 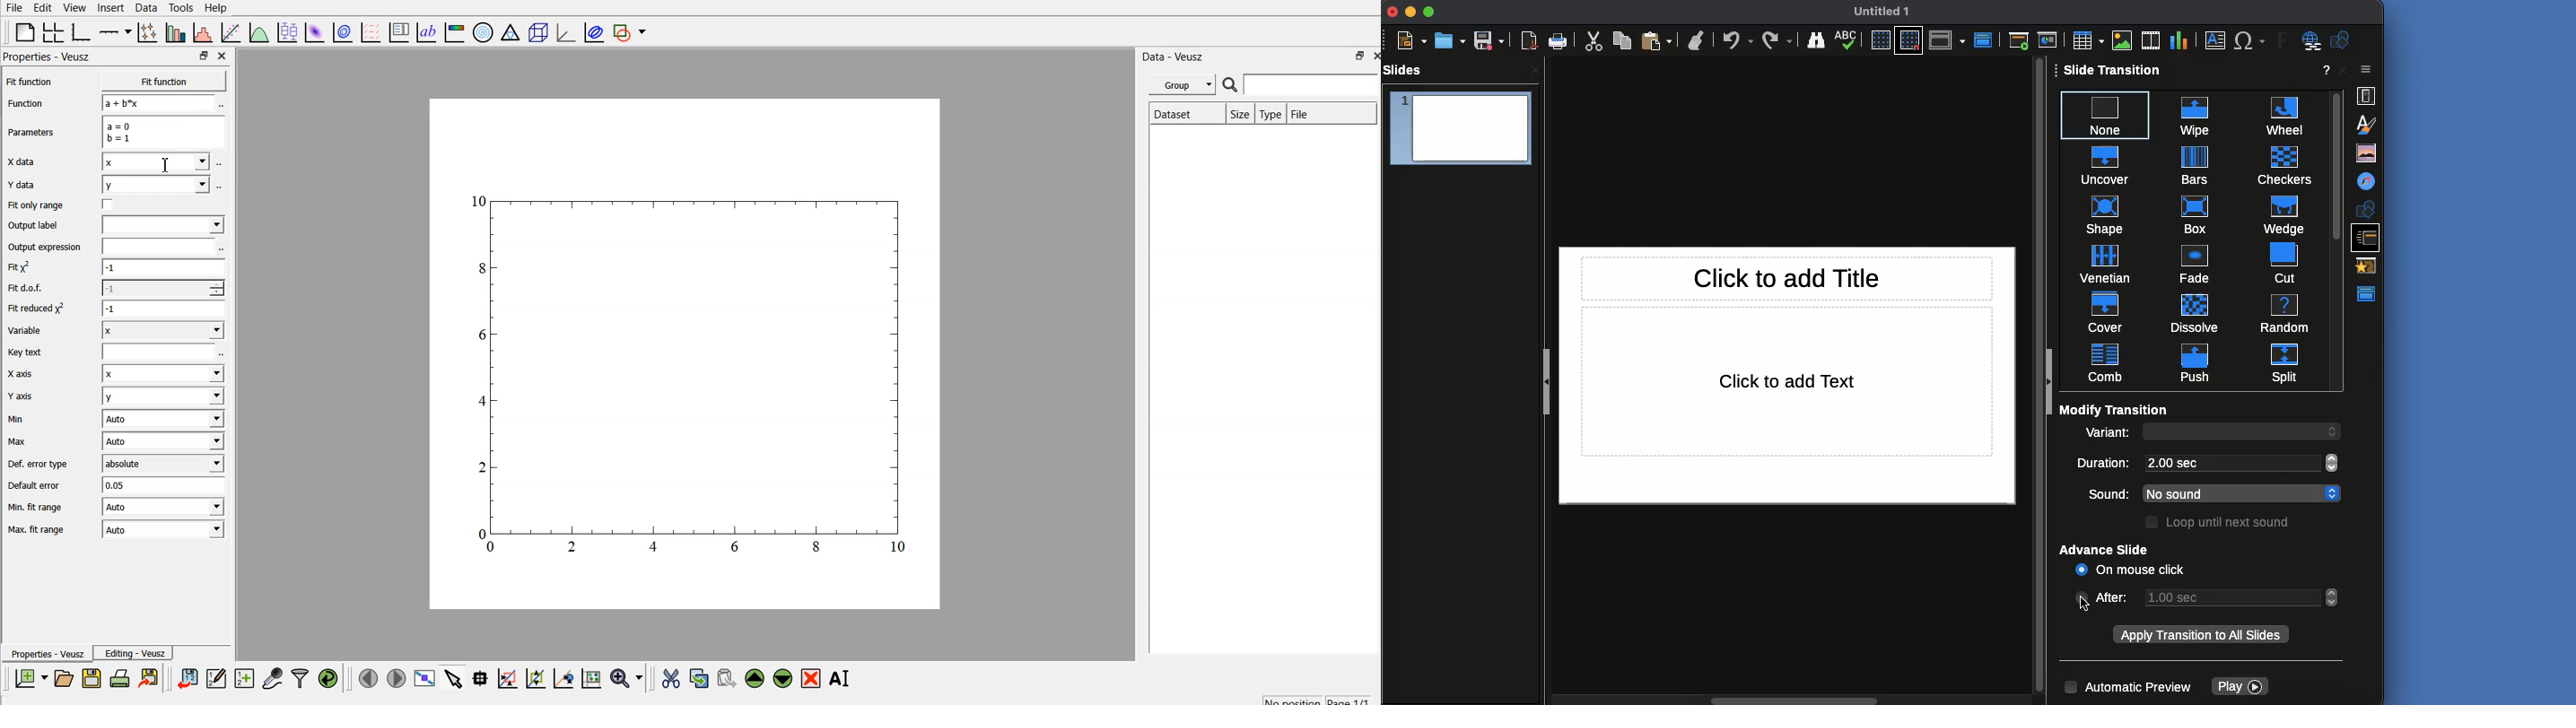 I want to click on wheel, so click(x=2278, y=114).